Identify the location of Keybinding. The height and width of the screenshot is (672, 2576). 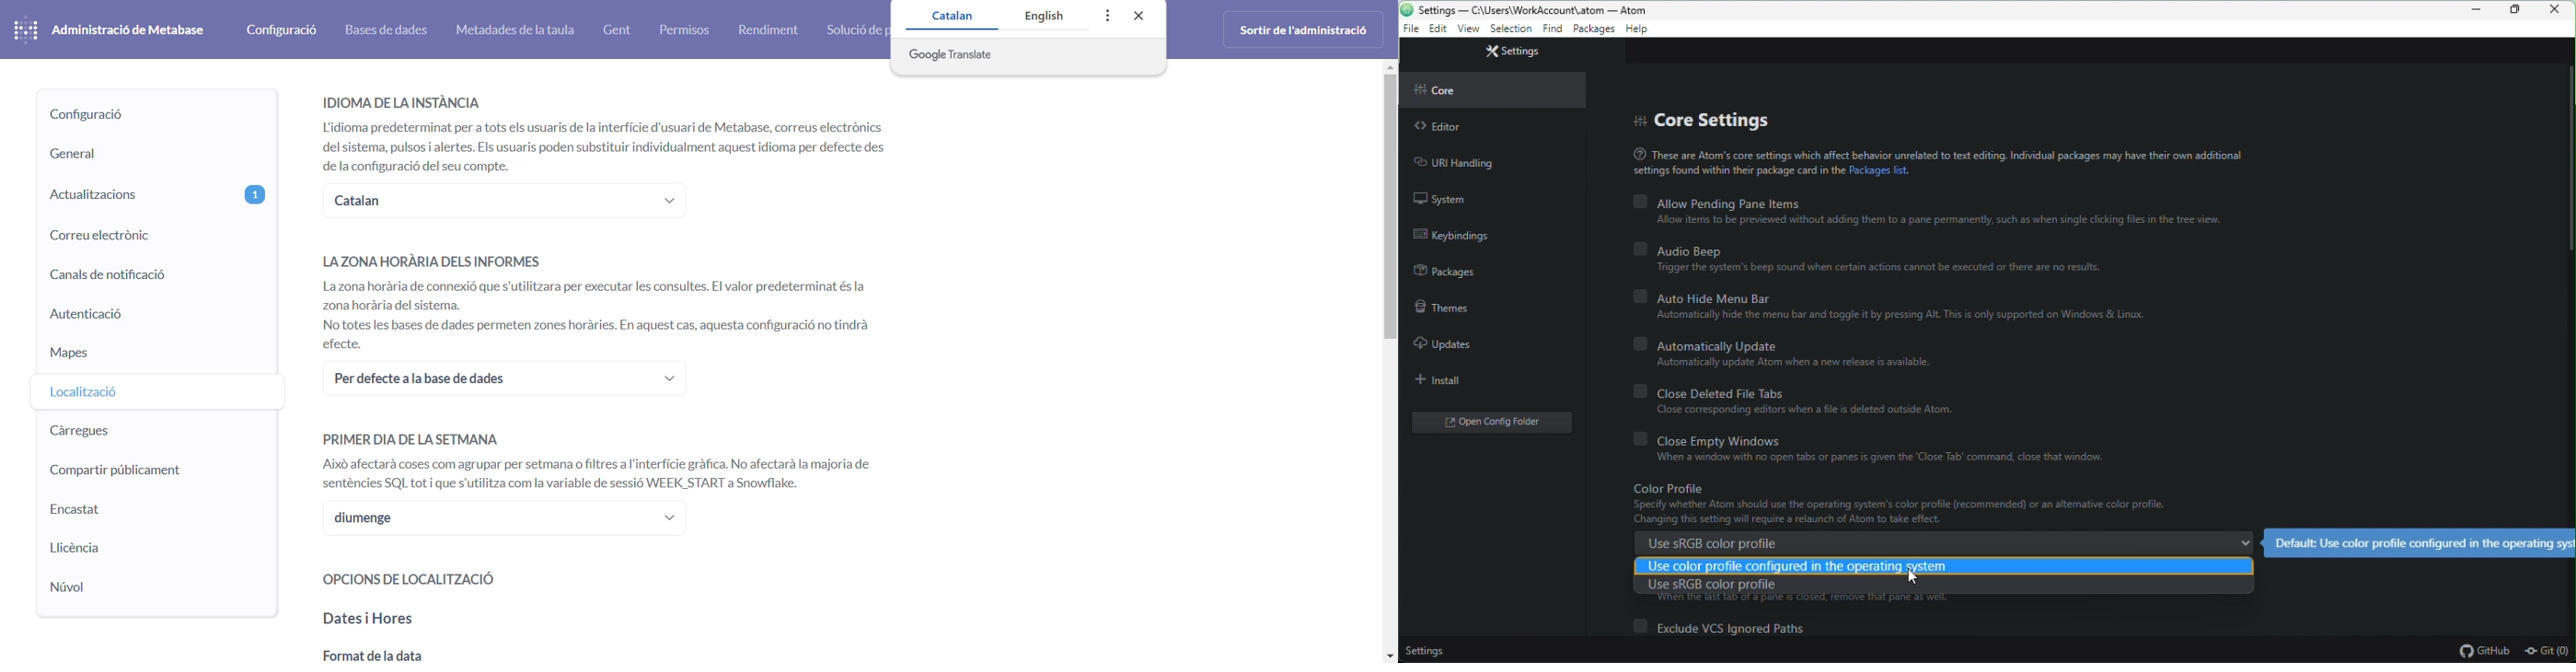
(1461, 234).